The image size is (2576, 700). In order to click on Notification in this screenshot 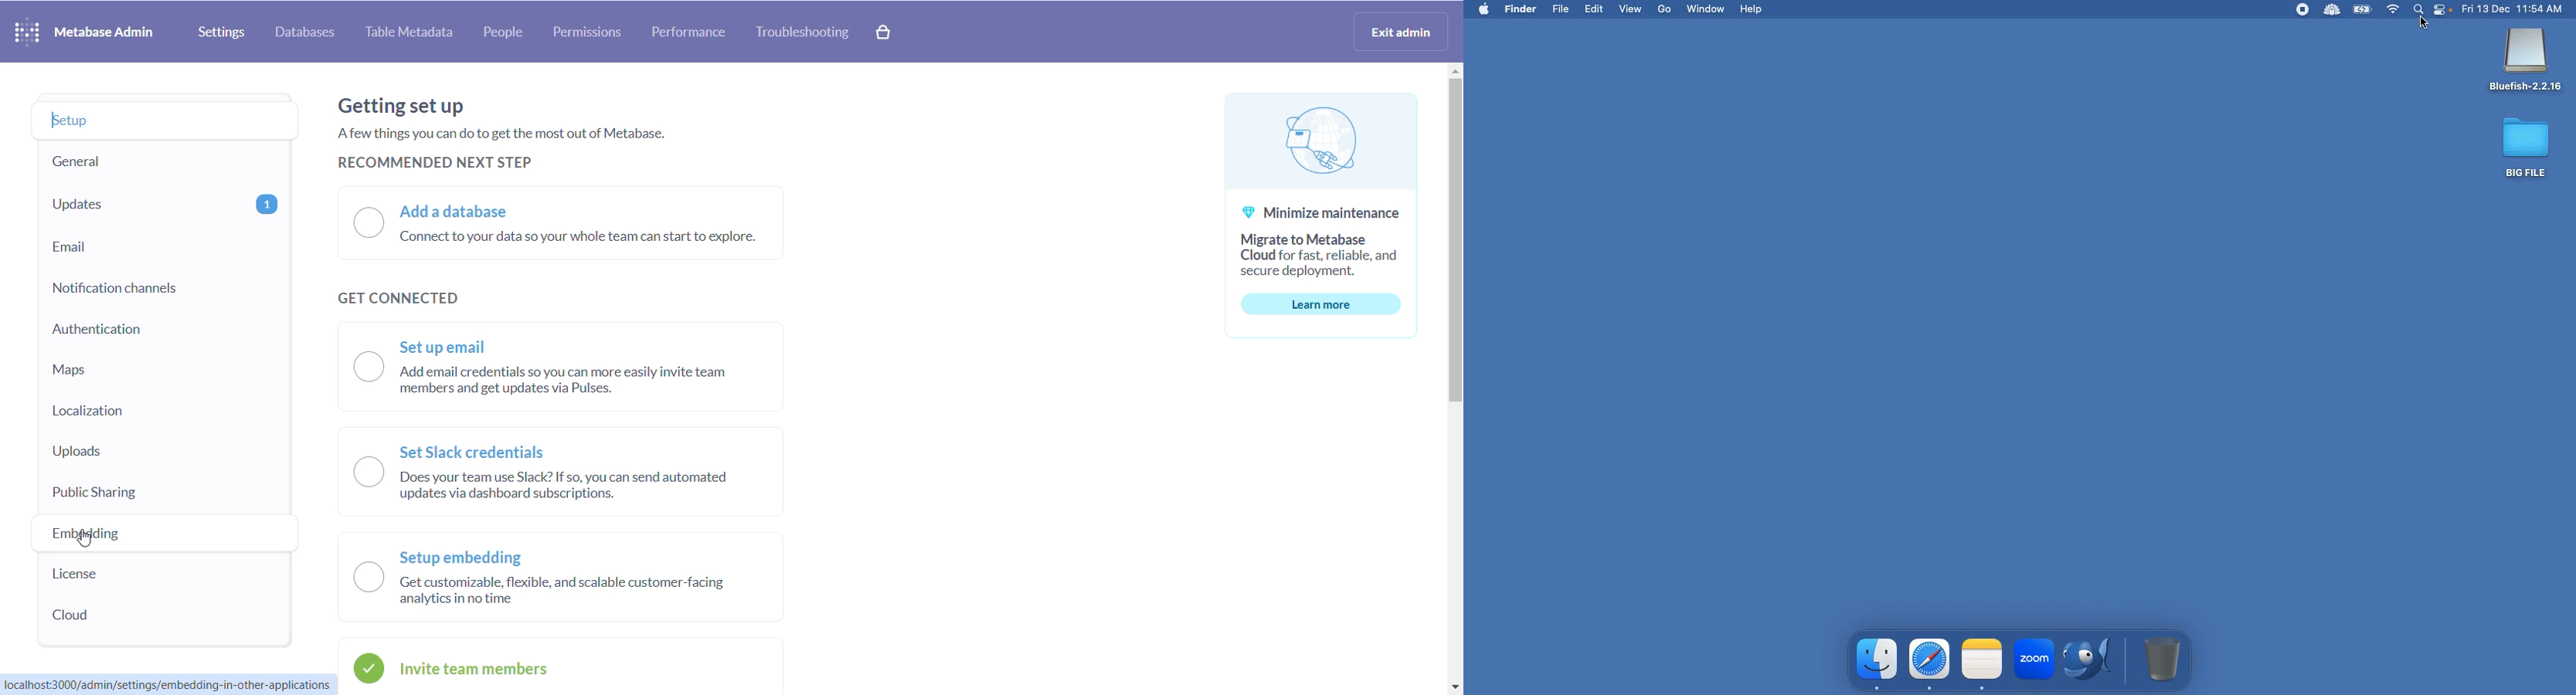, I will do `click(2444, 11)`.